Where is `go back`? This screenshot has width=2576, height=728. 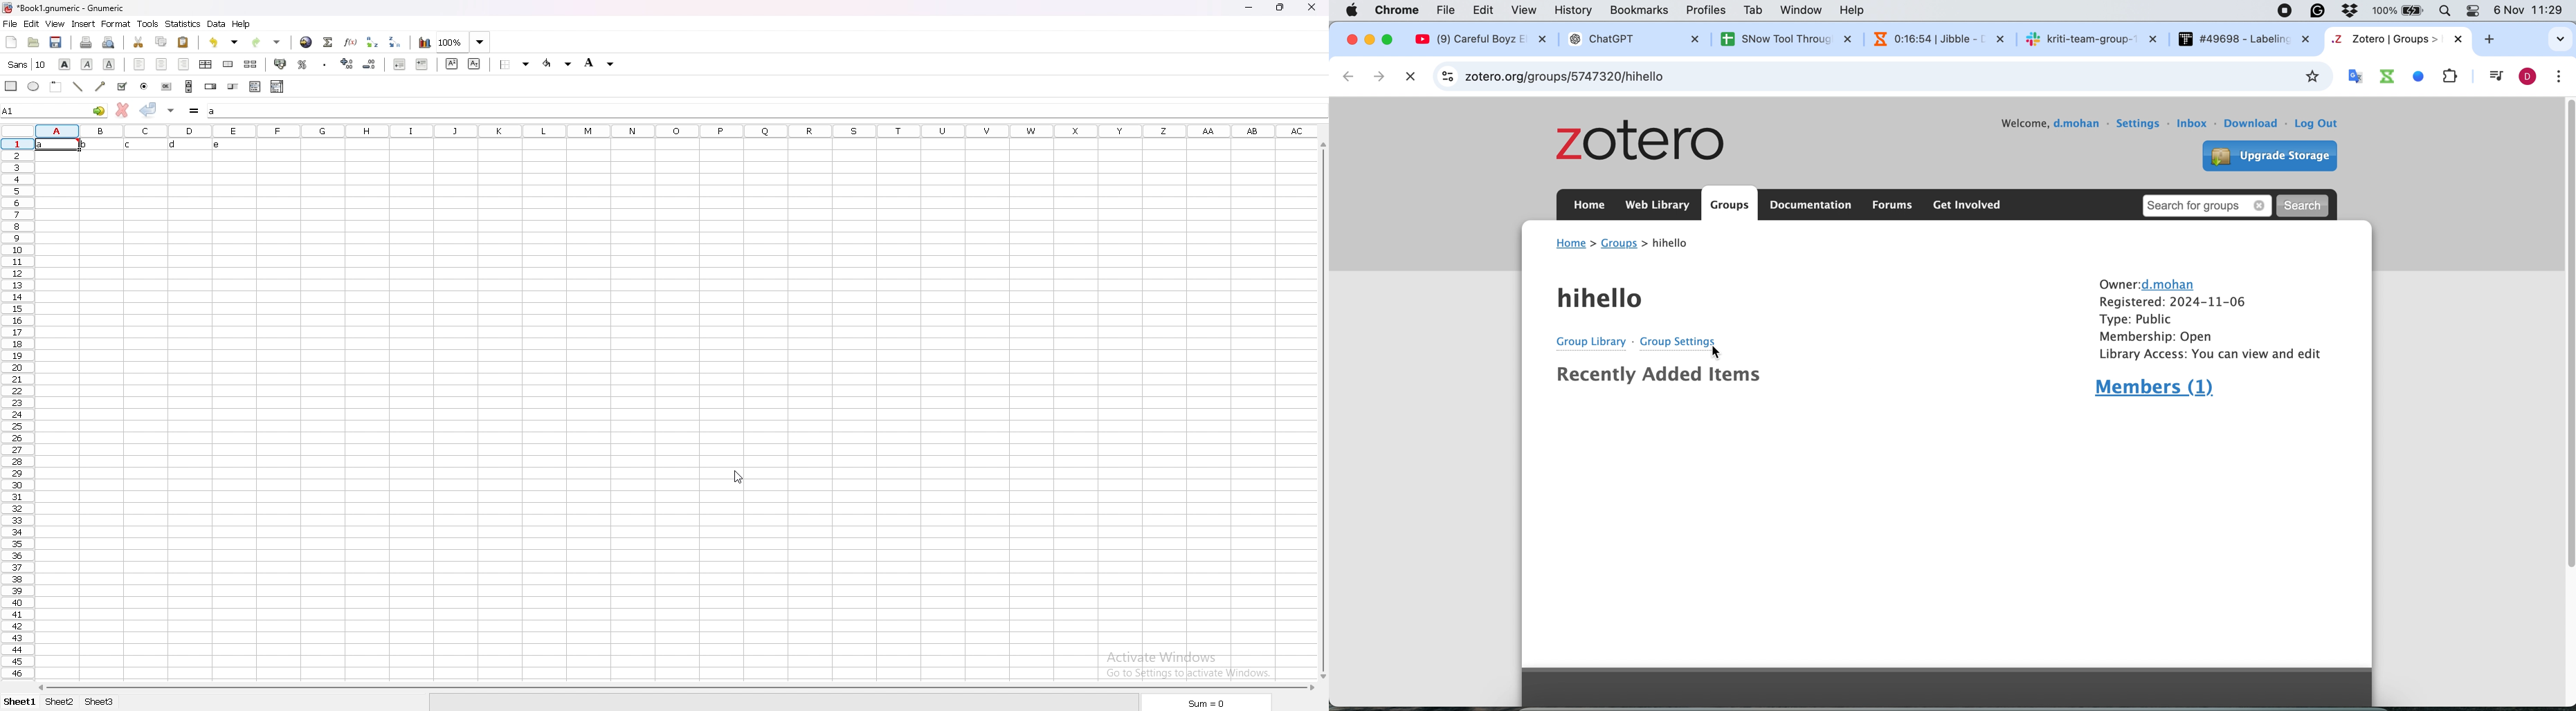 go back is located at coordinates (1347, 76).